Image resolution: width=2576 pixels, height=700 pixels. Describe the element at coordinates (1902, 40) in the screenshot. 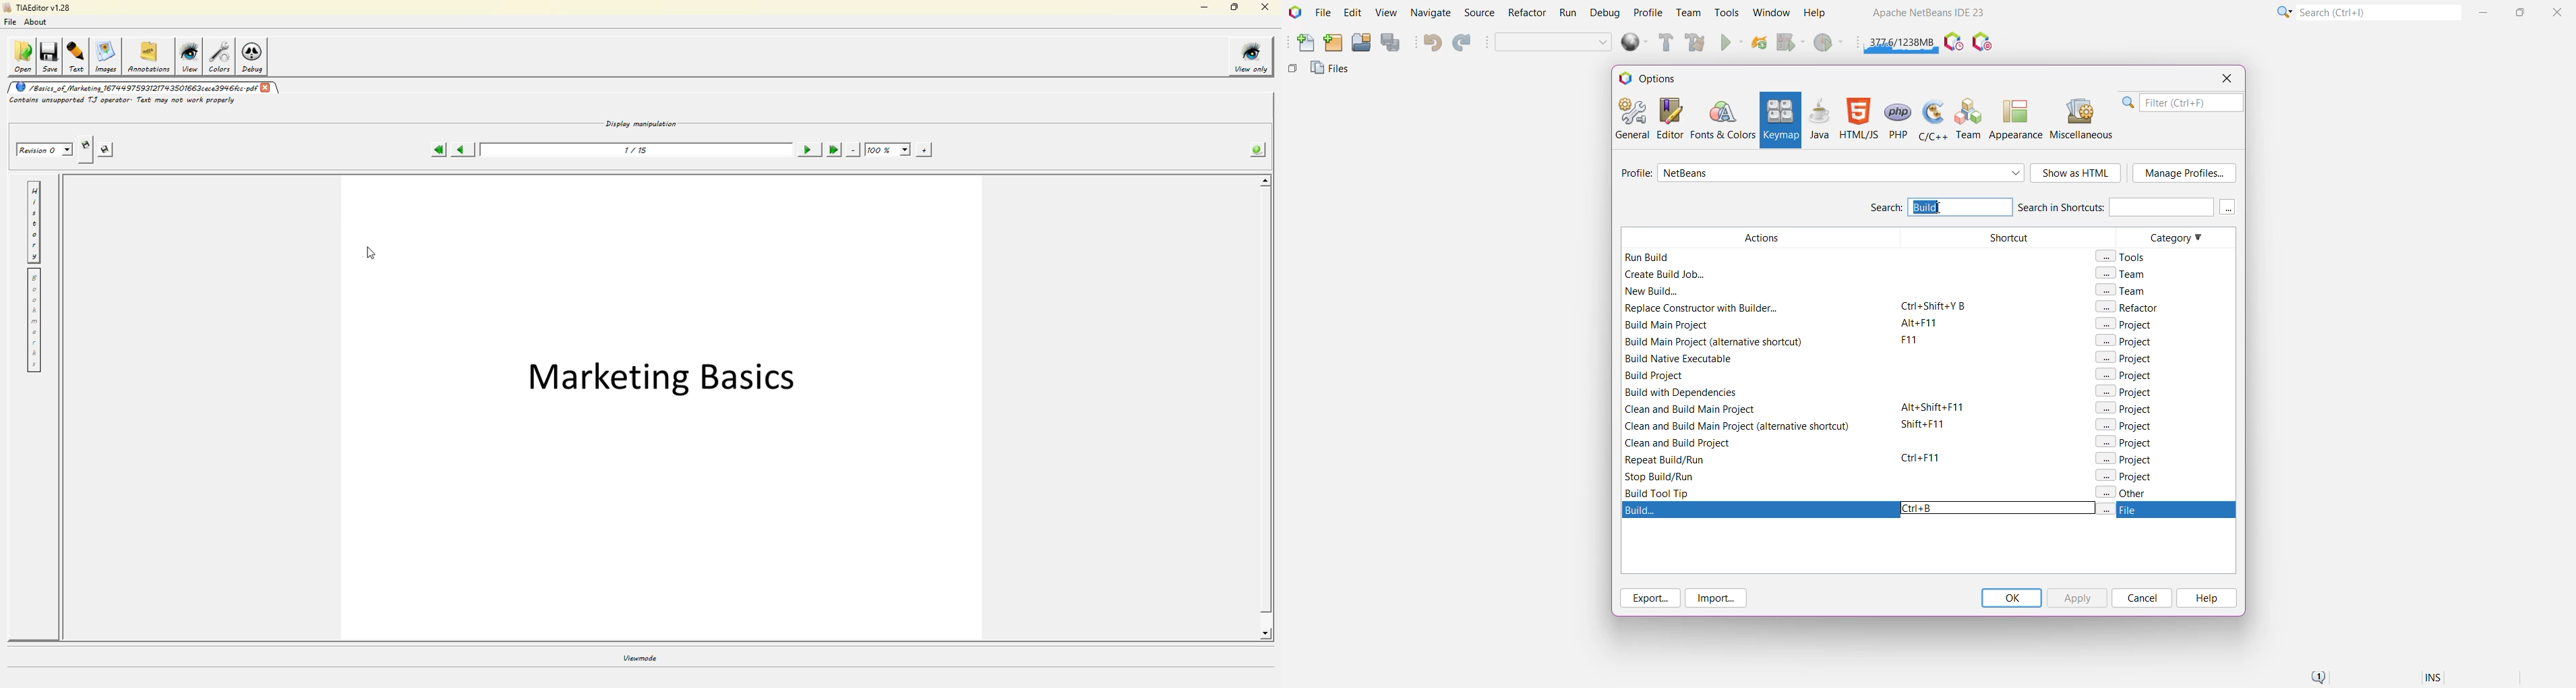

I see `Click to force garbage collection` at that location.